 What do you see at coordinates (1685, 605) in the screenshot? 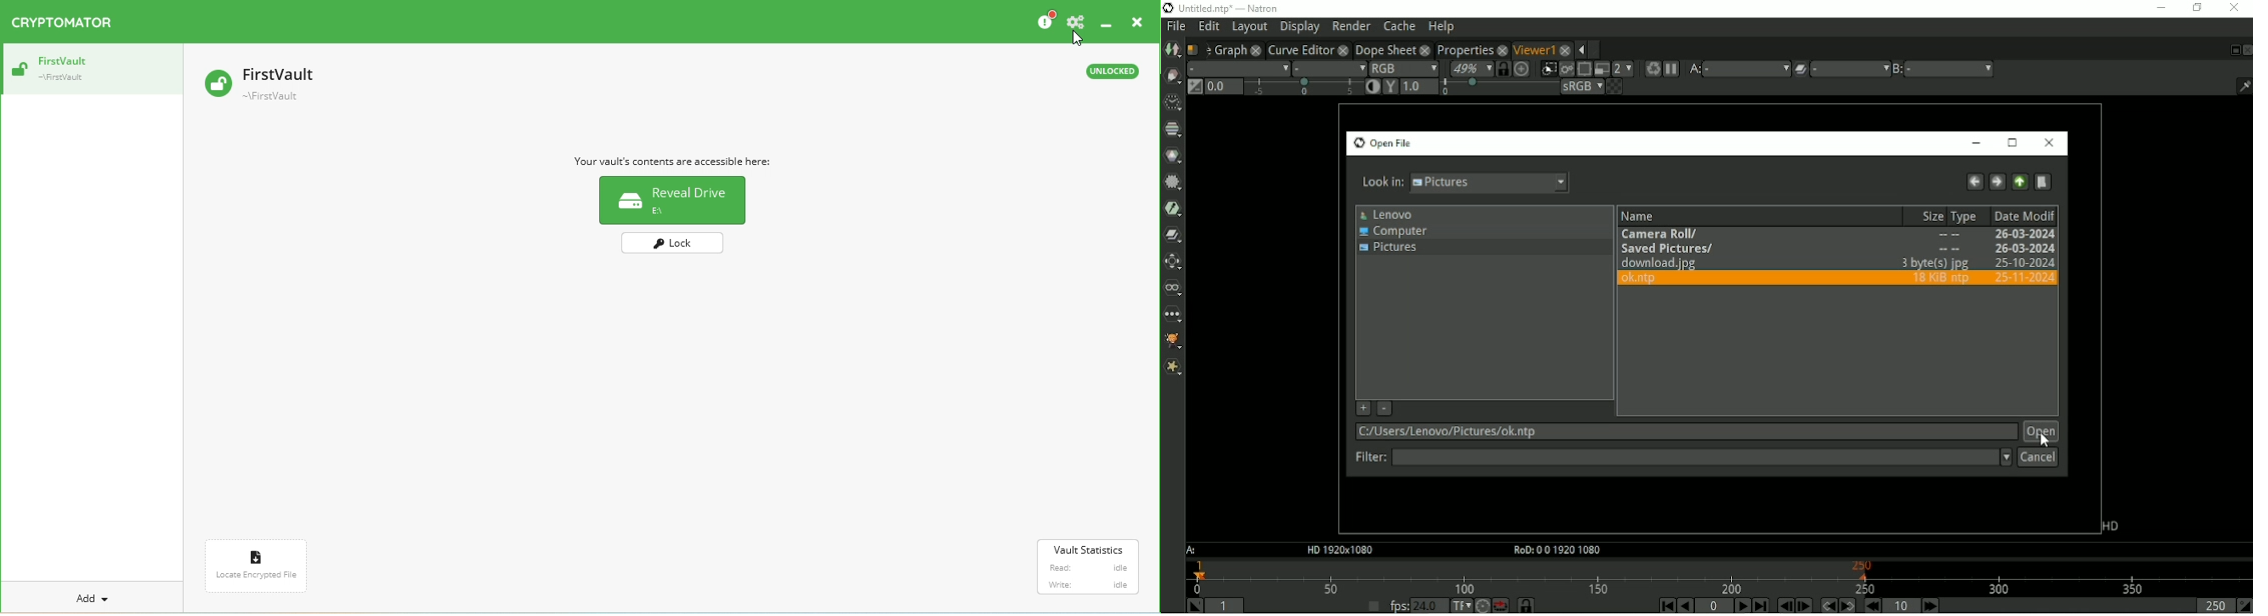
I see `Play backward` at bounding box center [1685, 605].